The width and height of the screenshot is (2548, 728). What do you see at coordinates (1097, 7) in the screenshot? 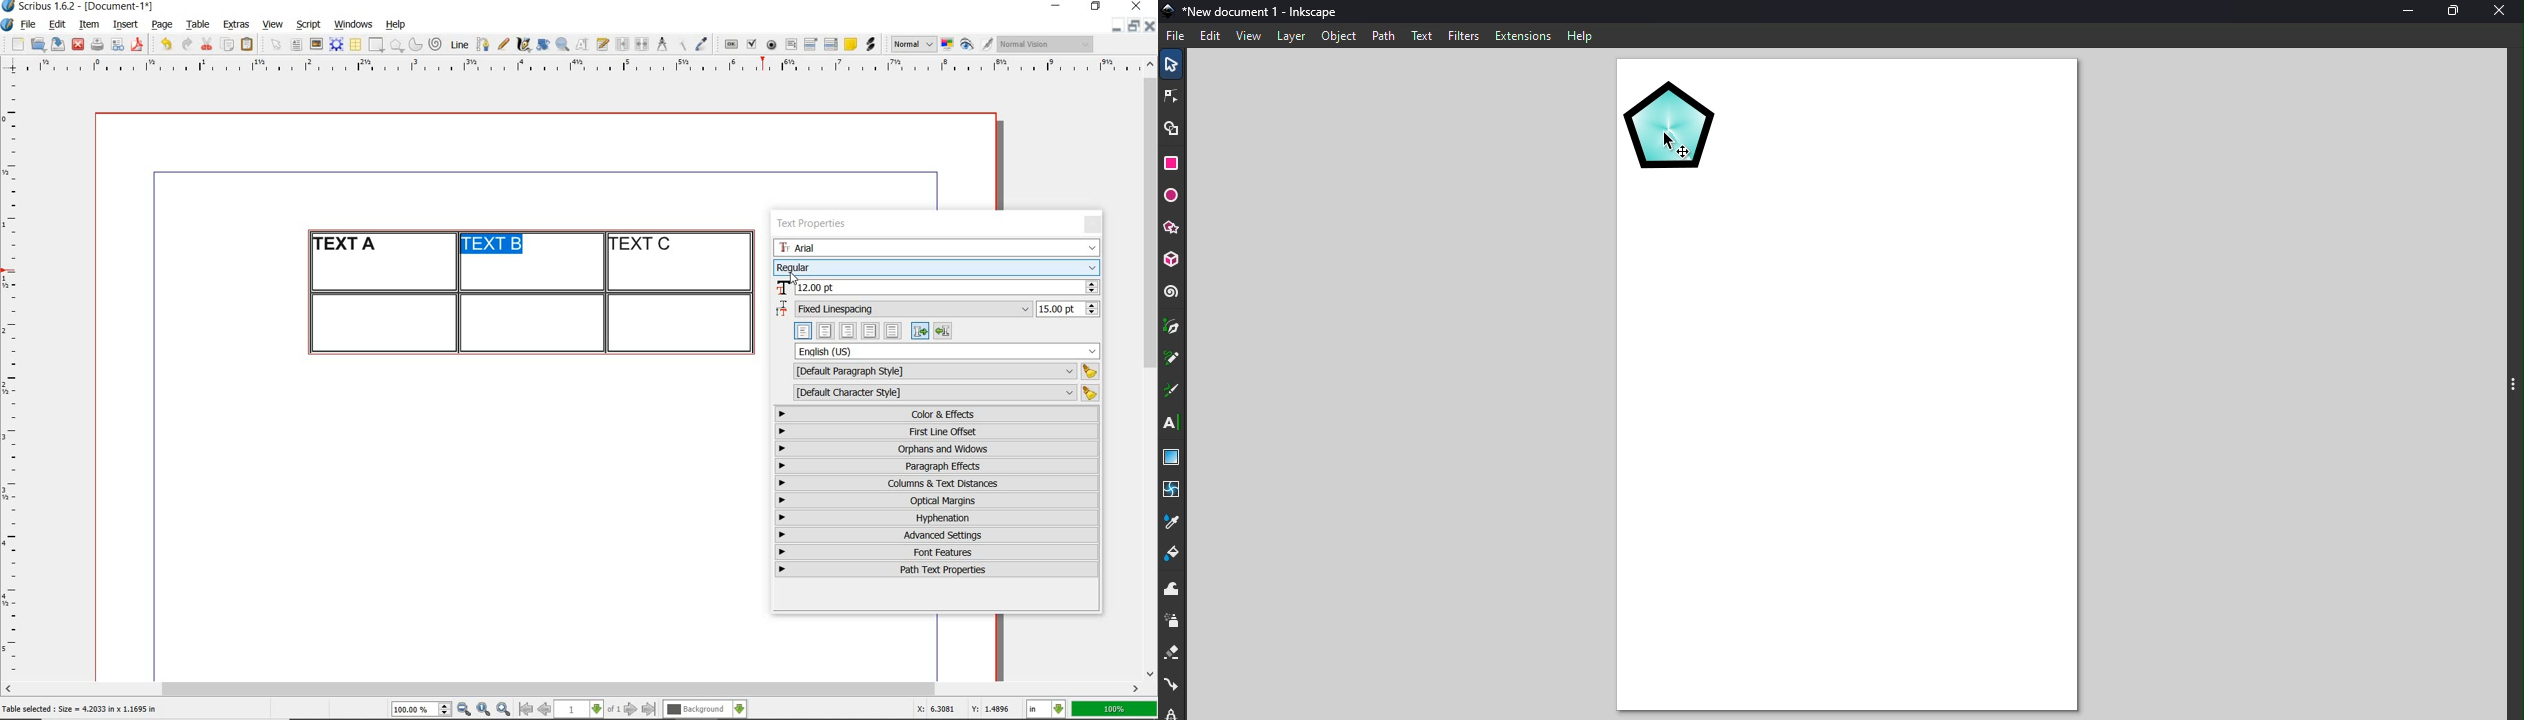
I see `restore` at bounding box center [1097, 7].